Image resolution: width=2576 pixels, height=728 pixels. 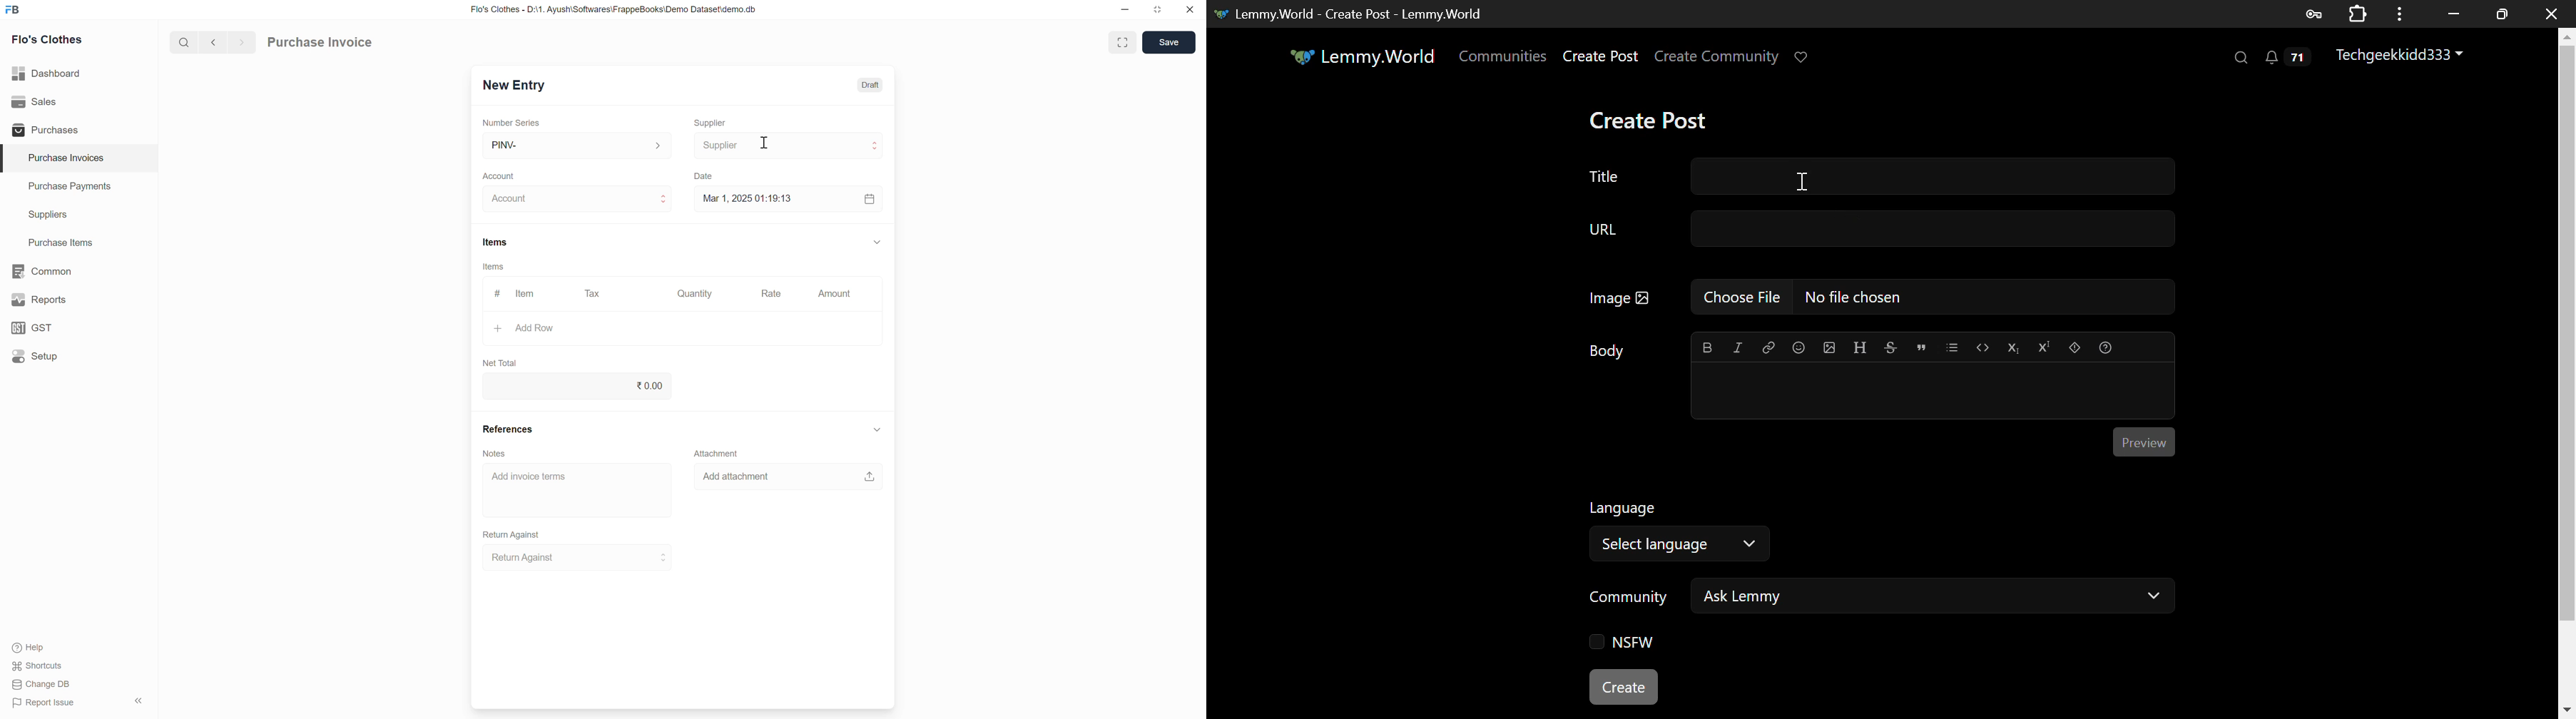 What do you see at coordinates (39, 301) in the screenshot?
I see `y Reports` at bounding box center [39, 301].